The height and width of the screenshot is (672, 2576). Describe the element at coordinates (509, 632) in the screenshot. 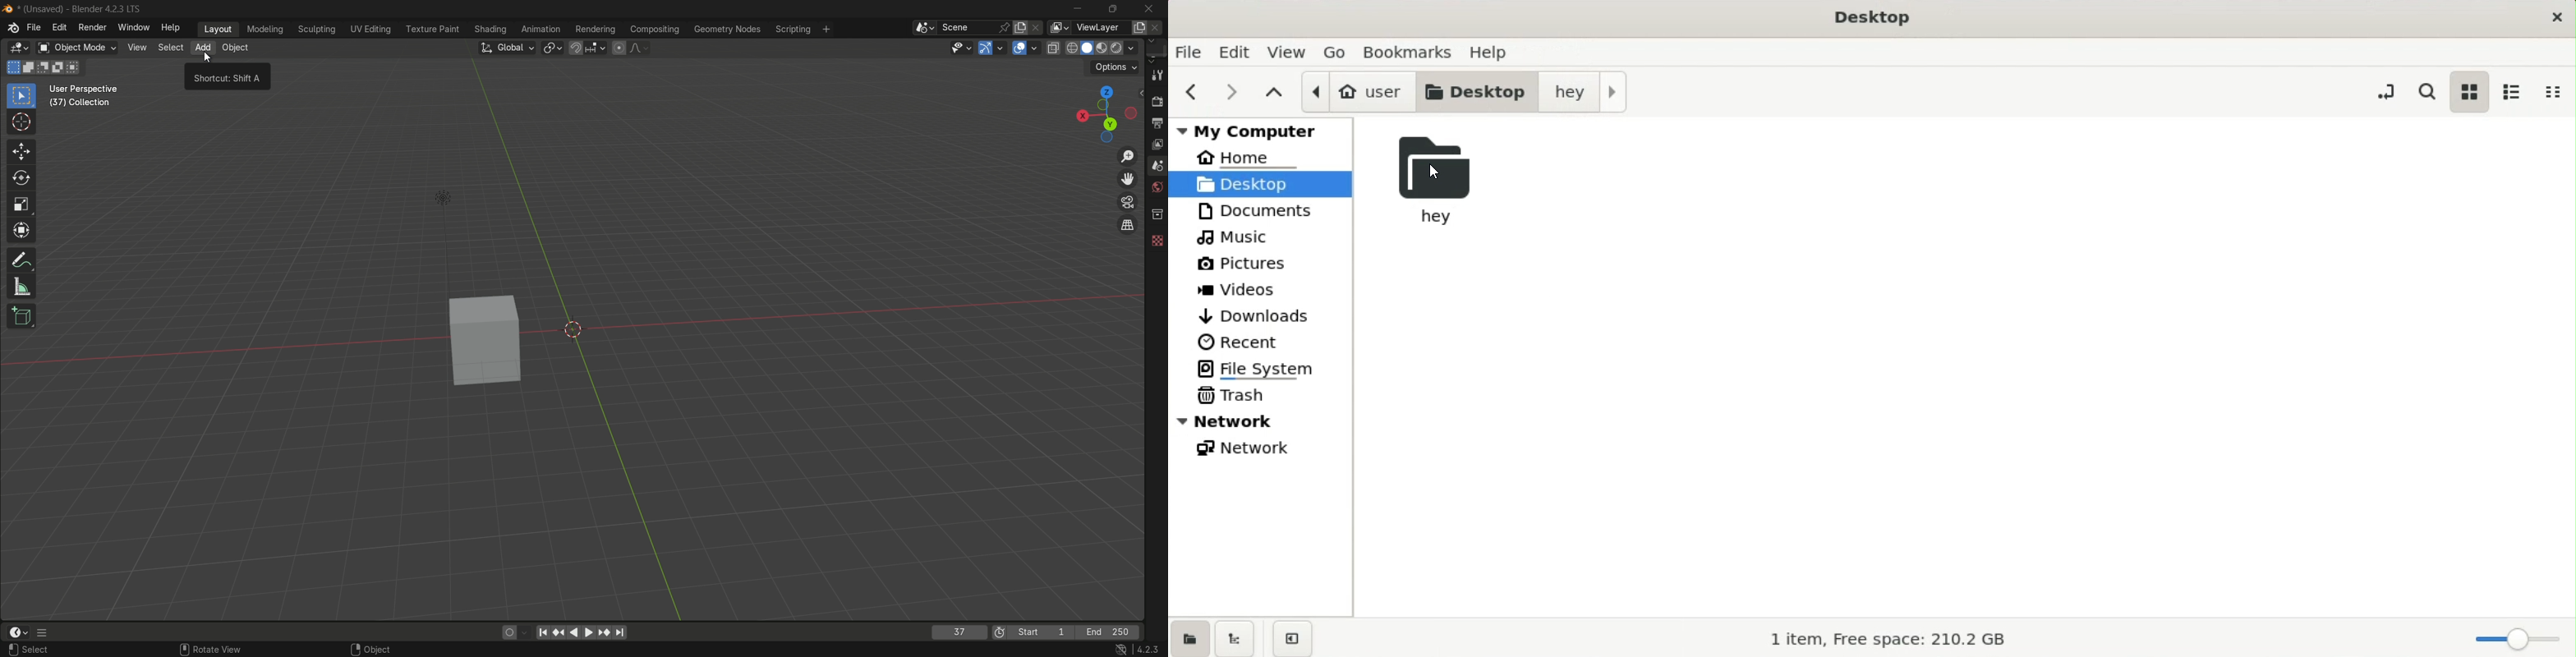

I see `auto keying` at that location.